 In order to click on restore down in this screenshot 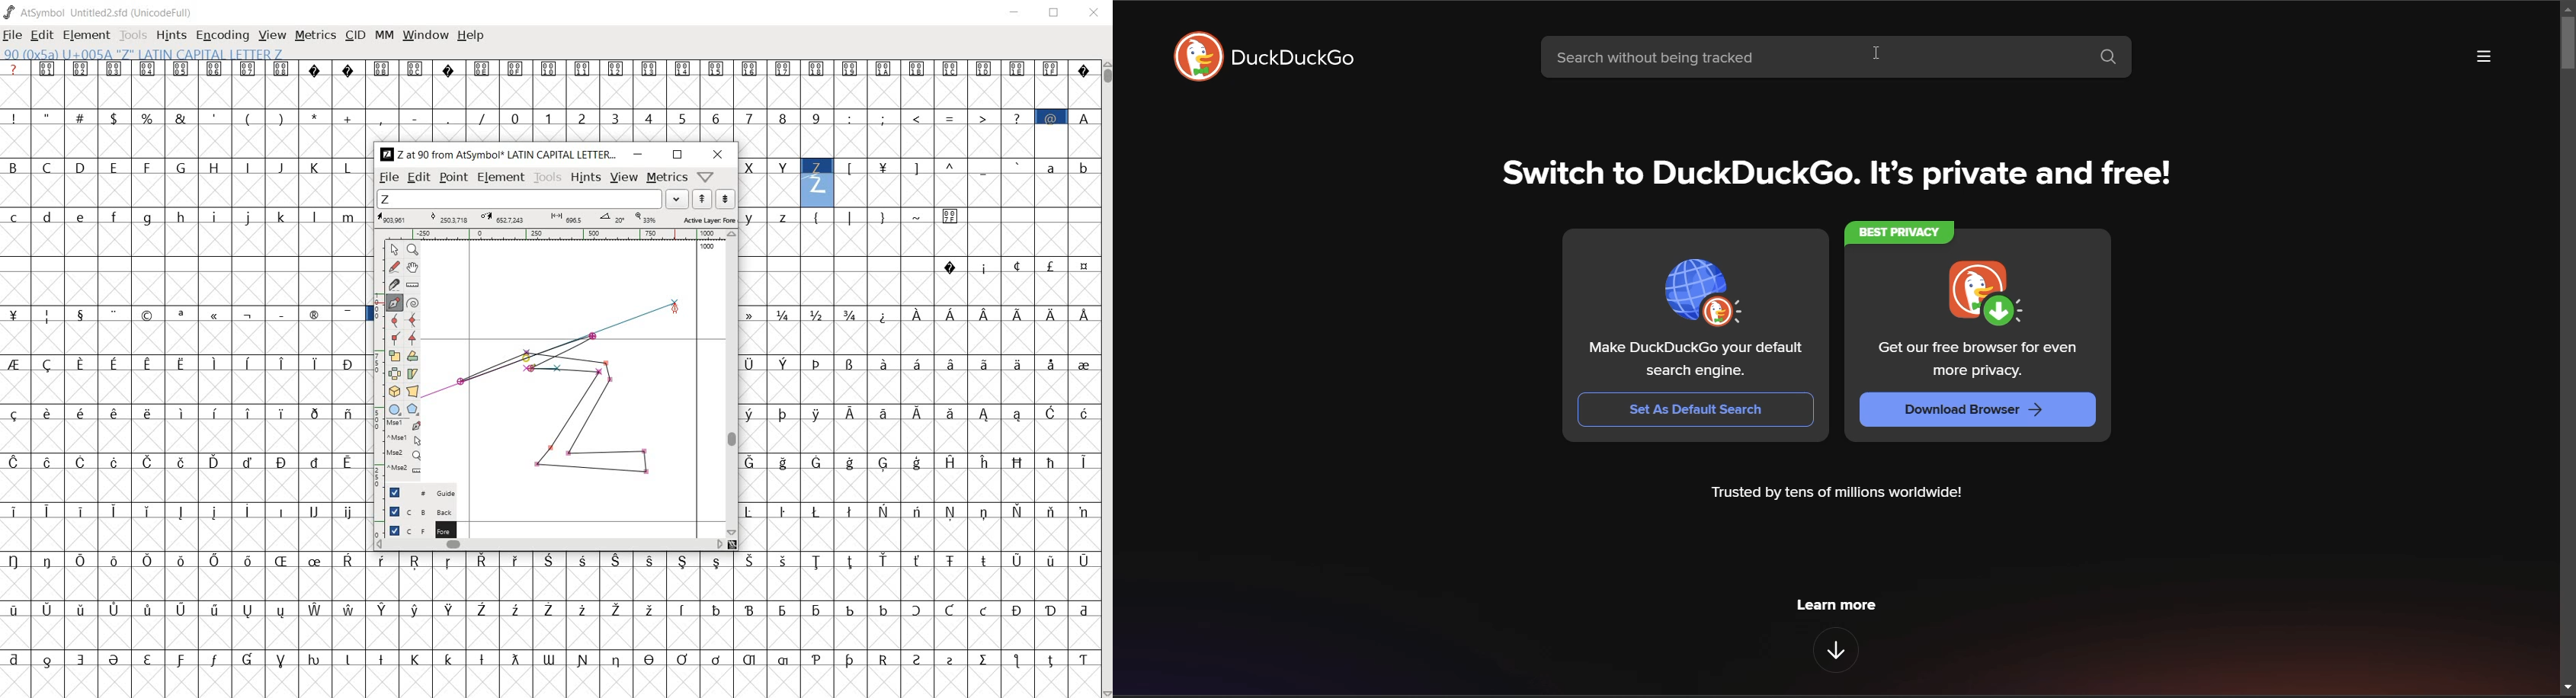, I will do `click(1057, 14)`.